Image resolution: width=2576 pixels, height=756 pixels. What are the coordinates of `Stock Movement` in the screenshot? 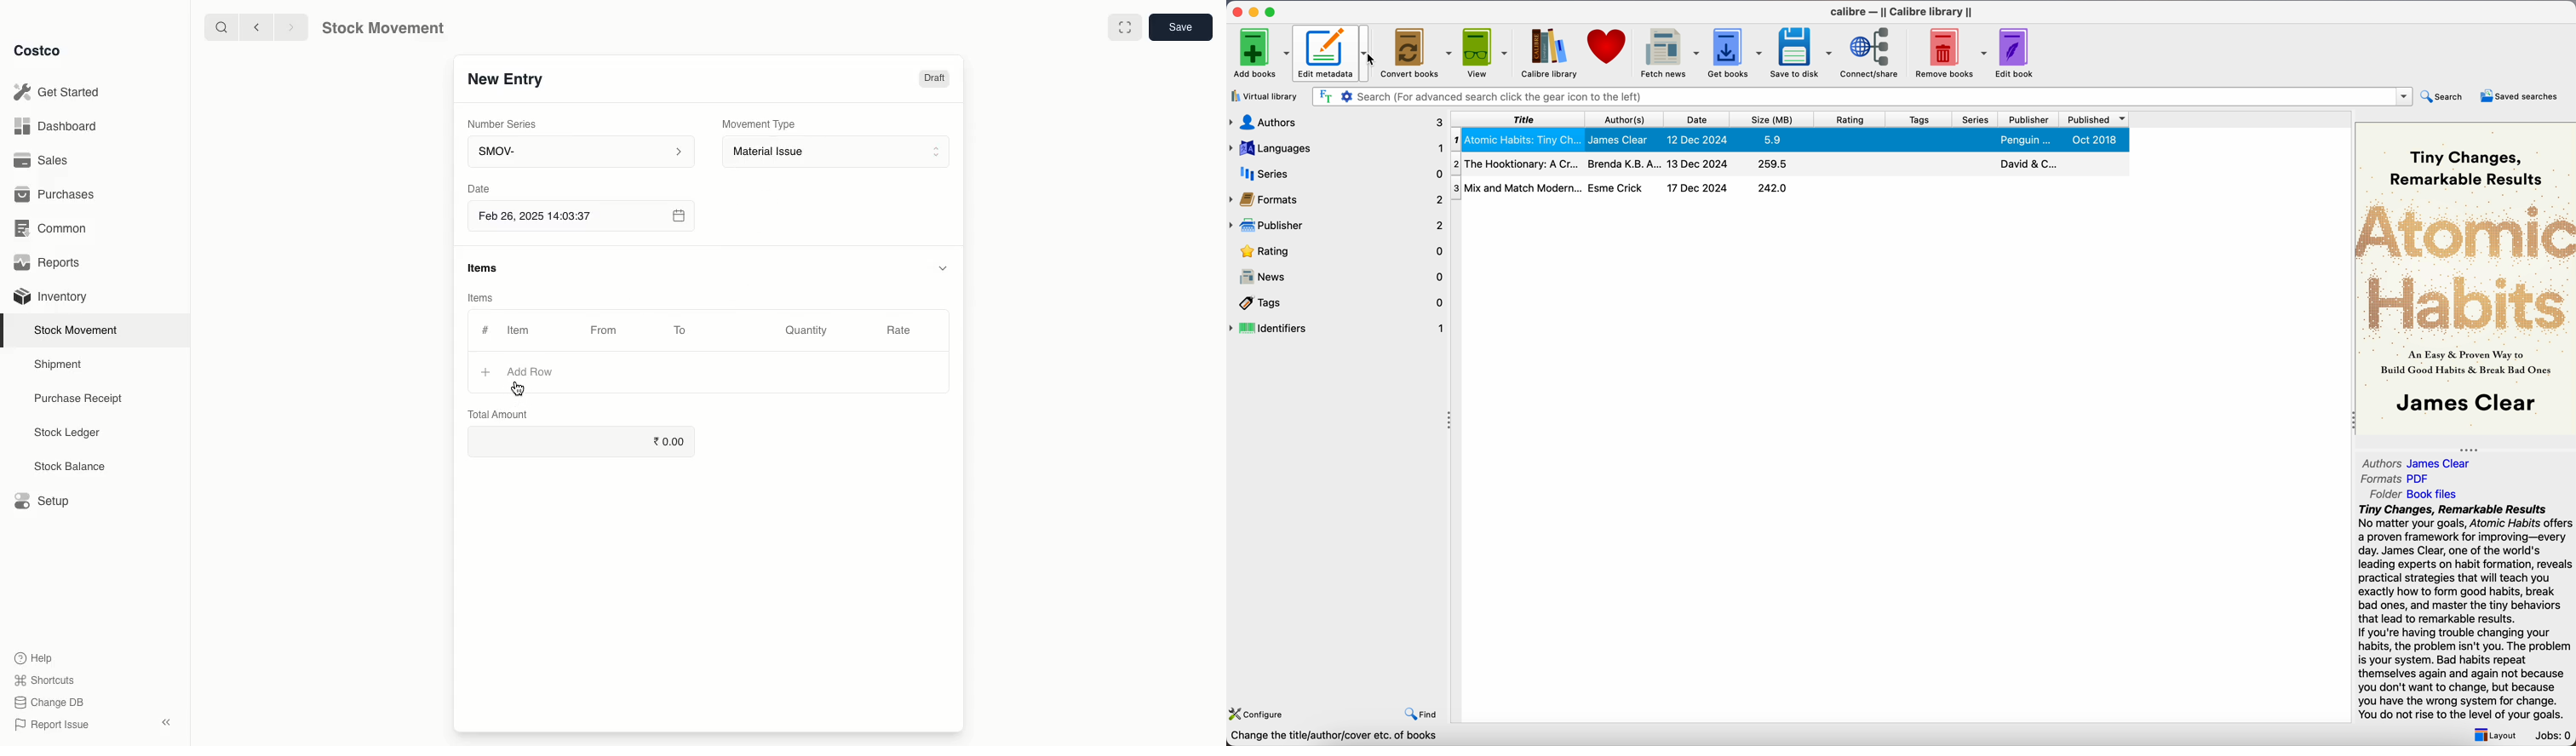 It's located at (380, 28).